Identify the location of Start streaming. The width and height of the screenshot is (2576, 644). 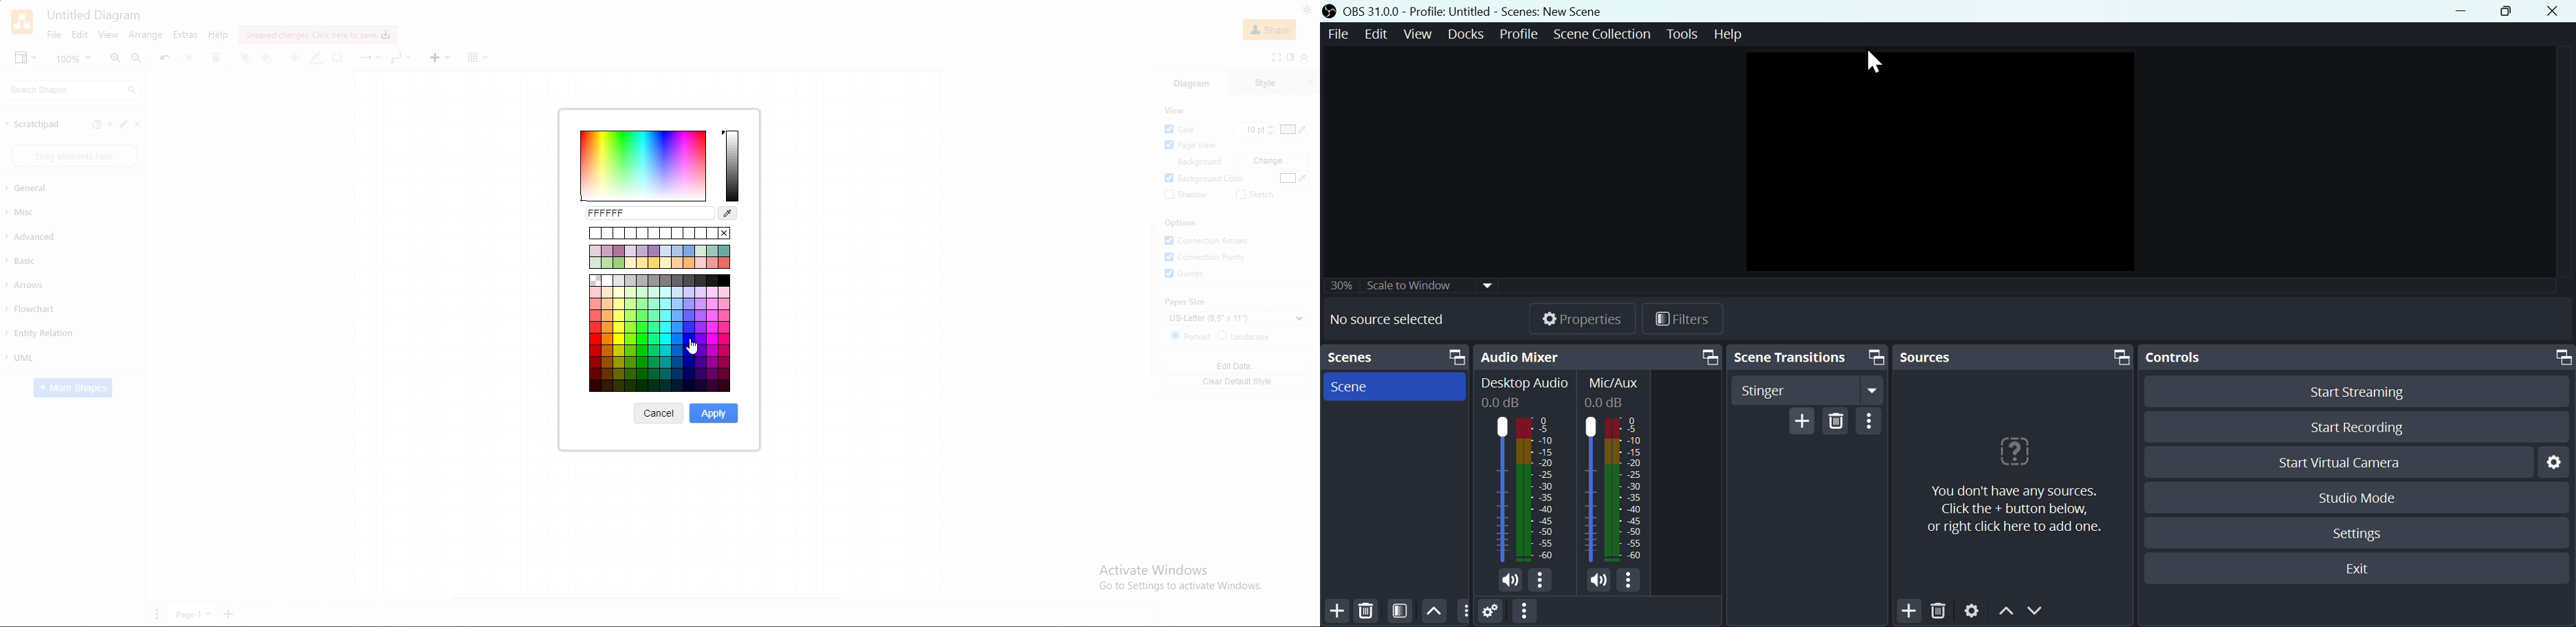
(2352, 390).